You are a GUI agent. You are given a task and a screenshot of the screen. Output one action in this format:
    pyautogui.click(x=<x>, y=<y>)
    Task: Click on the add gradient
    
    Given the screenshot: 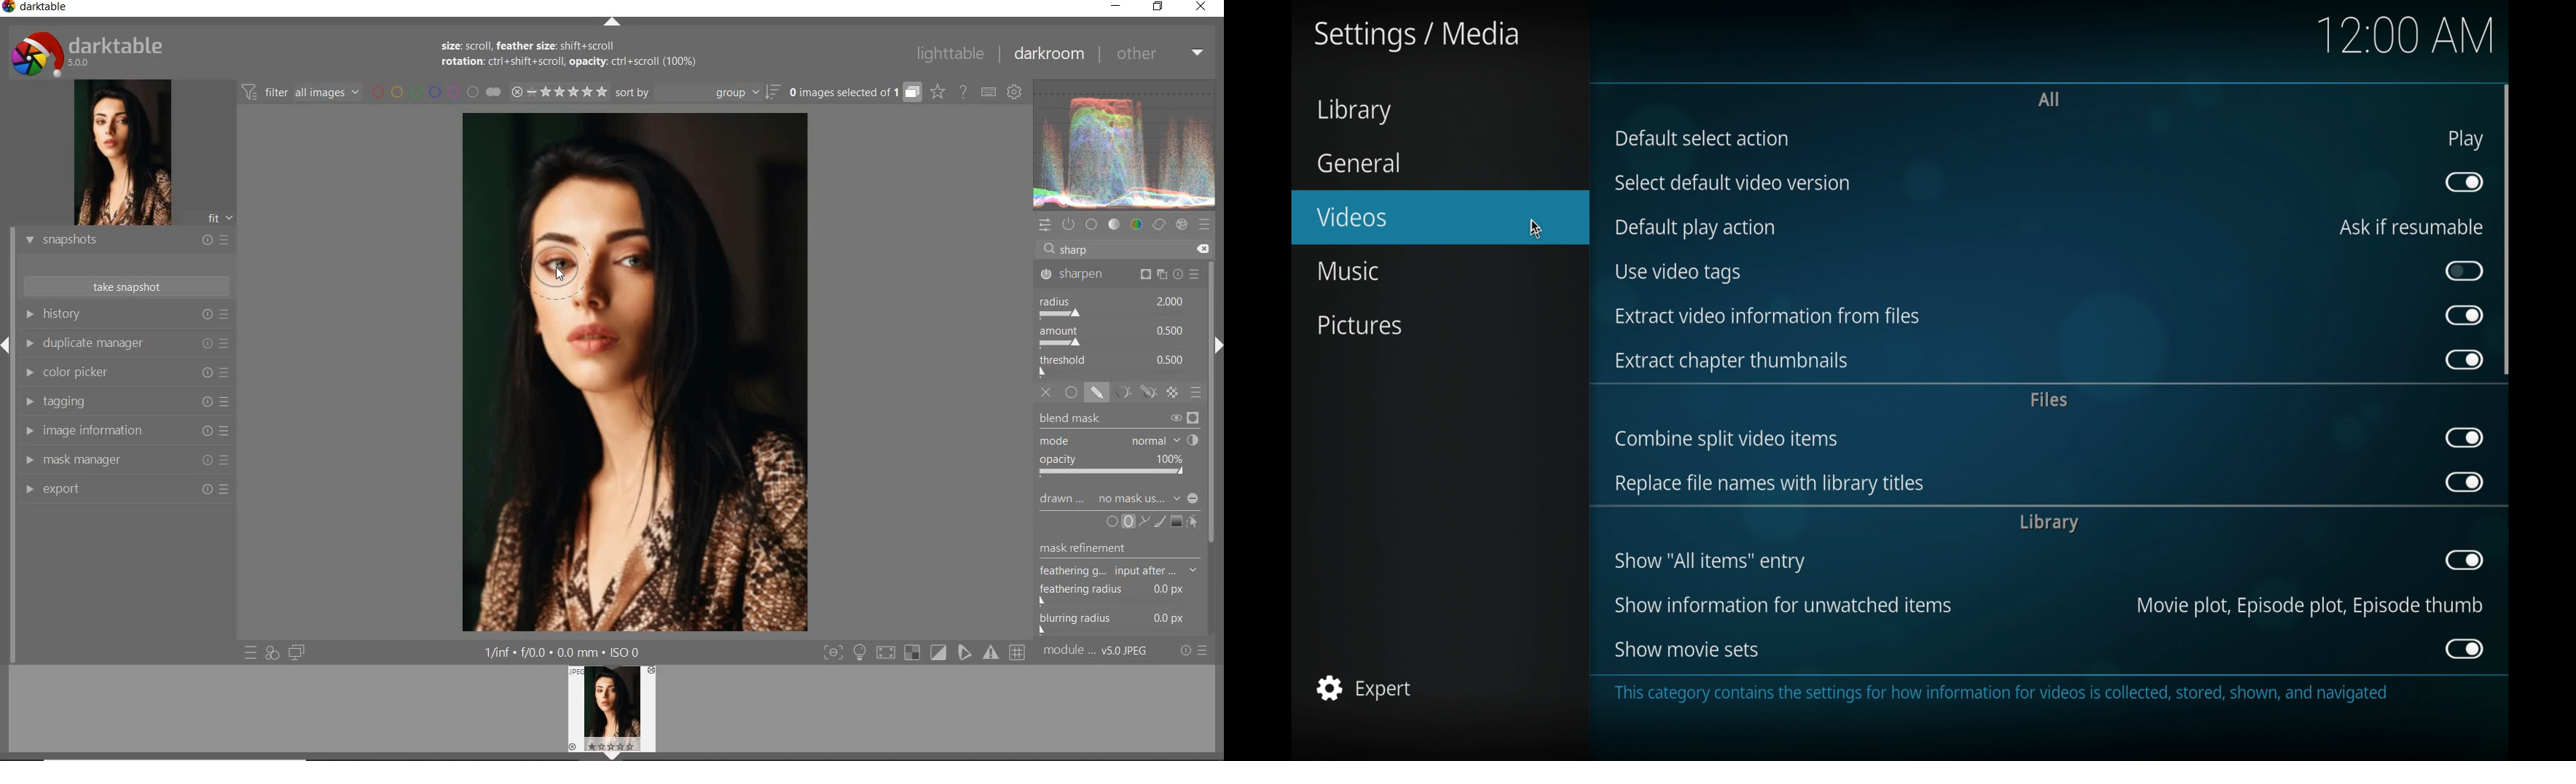 What is the action you would take?
    pyautogui.click(x=1177, y=520)
    